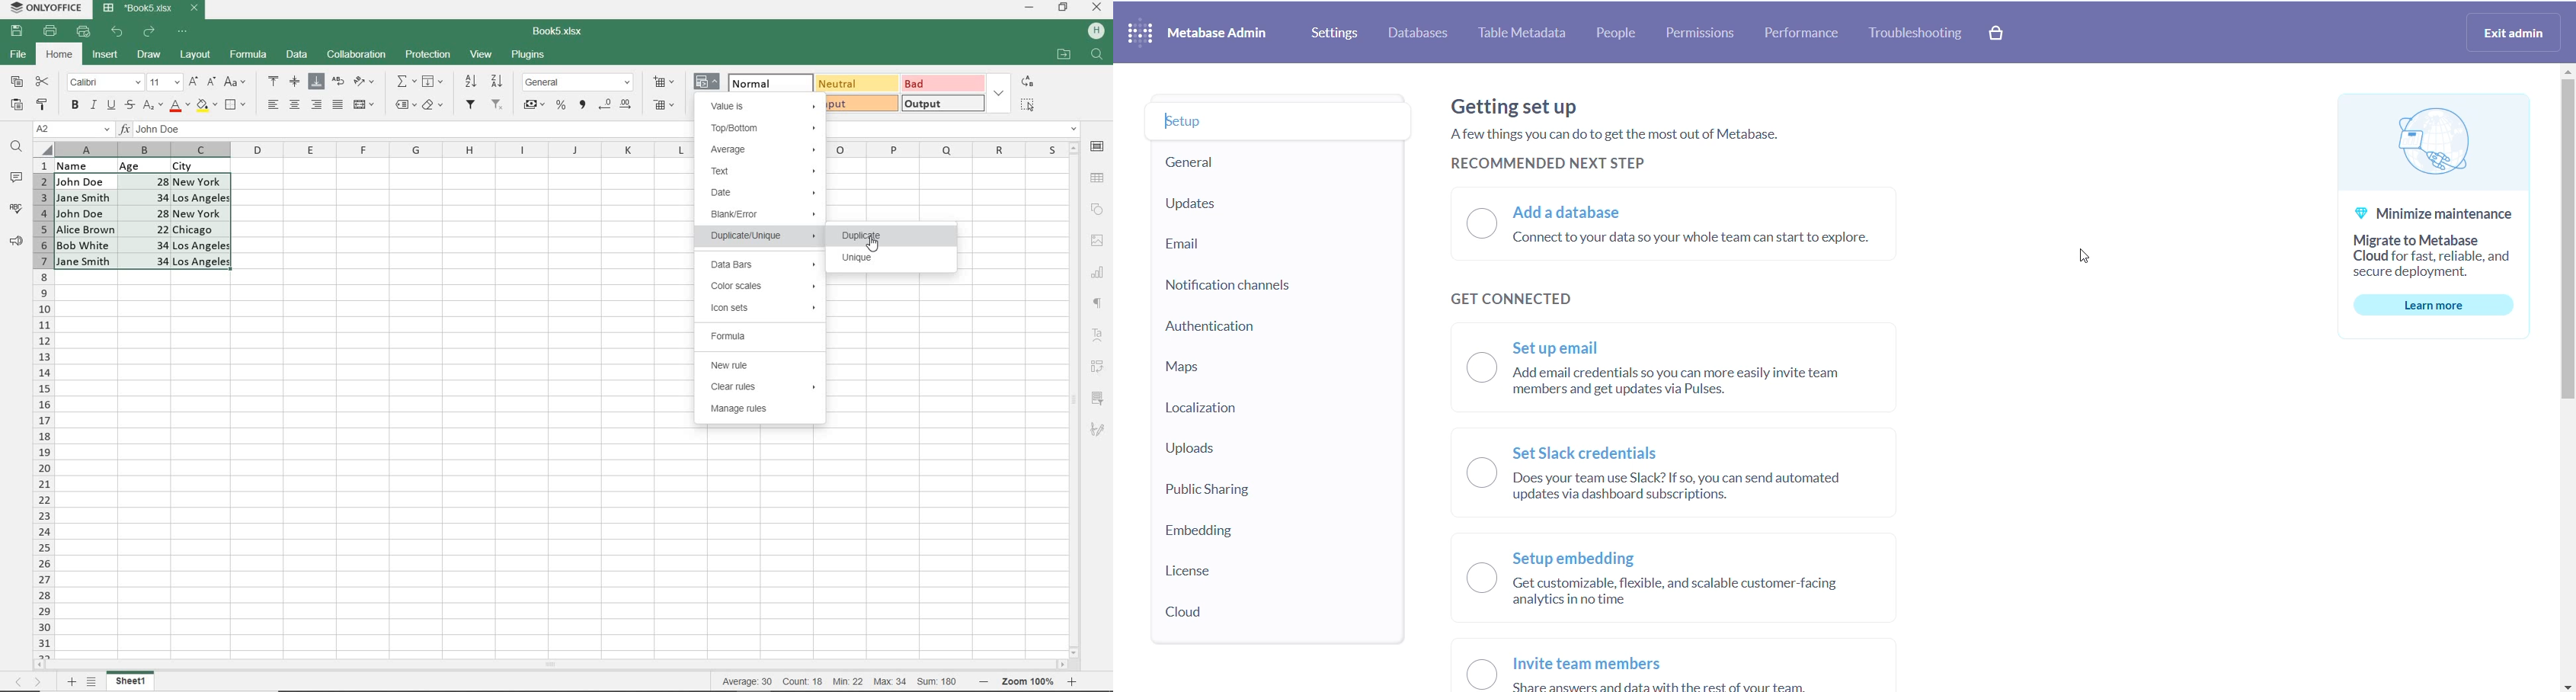 The image size is (2576, 700). I want to click on COLUMNS, so click(43, 408).